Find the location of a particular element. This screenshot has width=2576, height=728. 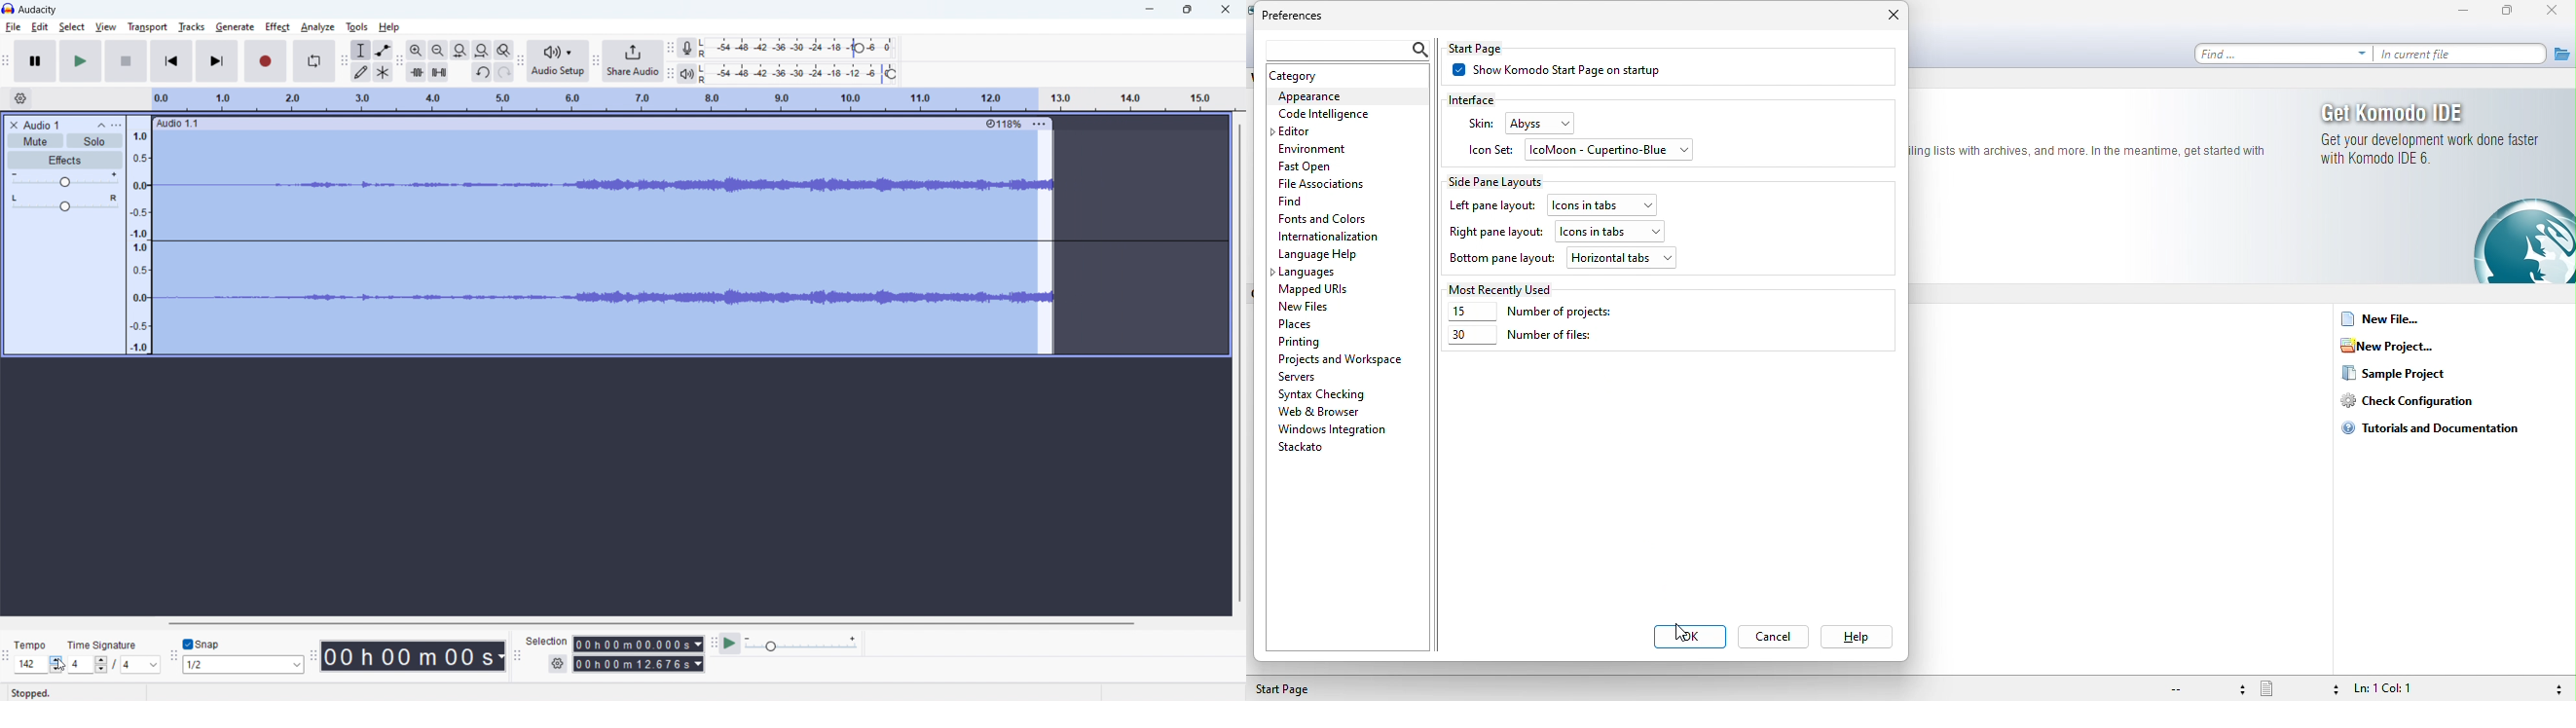

zoom out is located at coordinates (438, 51).